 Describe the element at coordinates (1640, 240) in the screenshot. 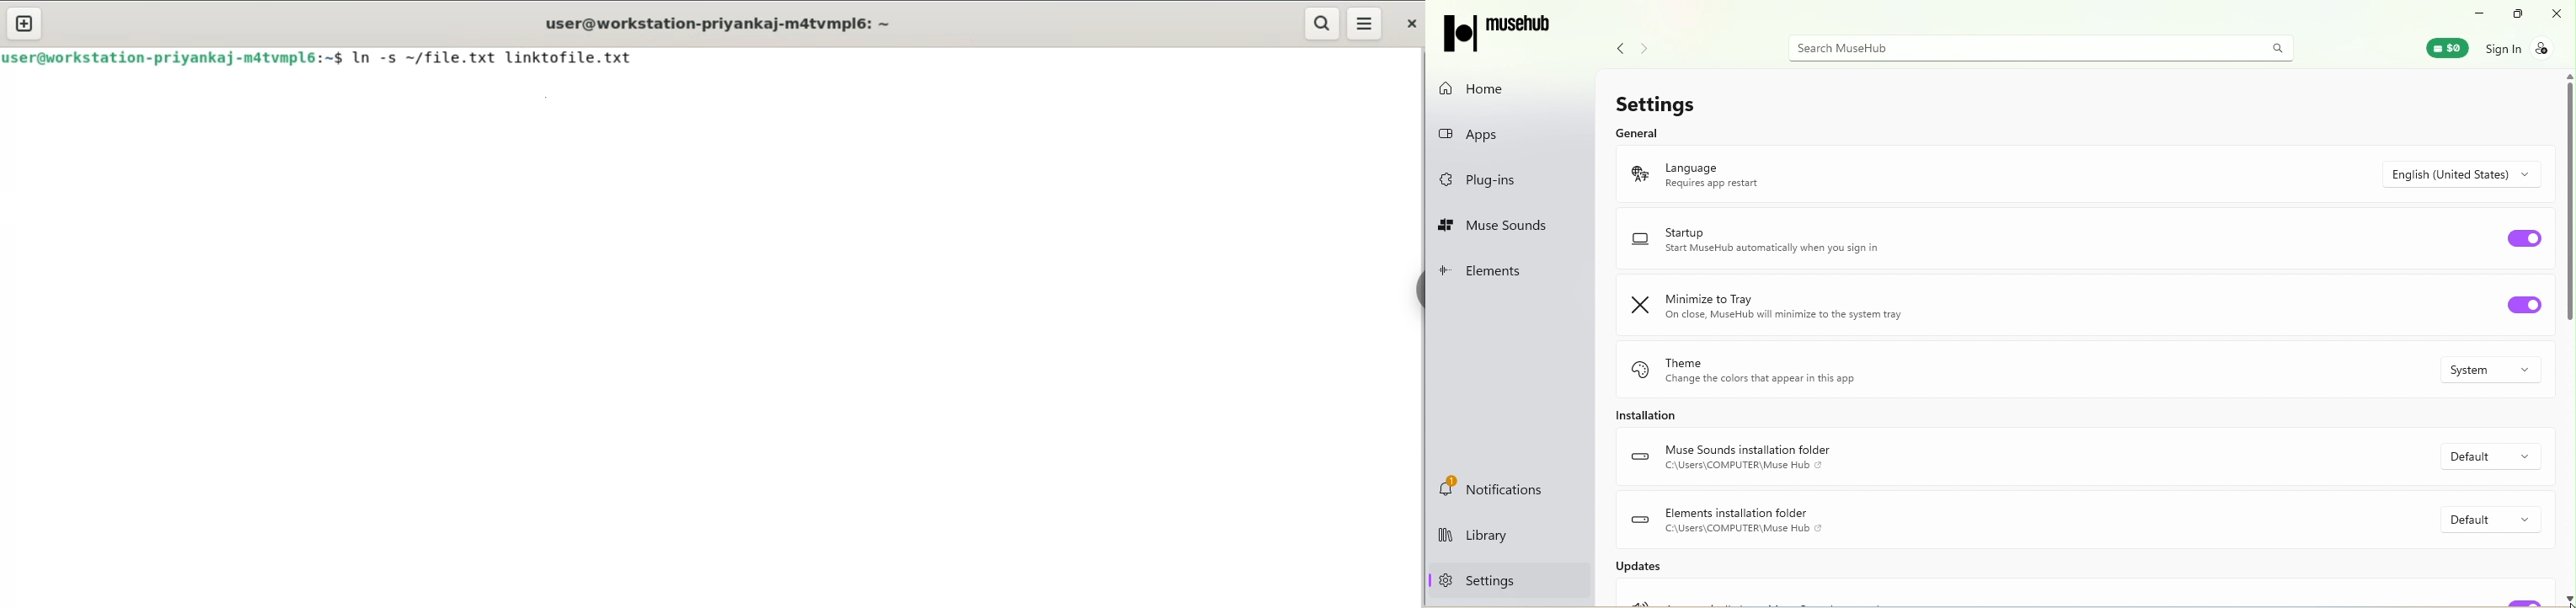

I see `Icon` at that location.